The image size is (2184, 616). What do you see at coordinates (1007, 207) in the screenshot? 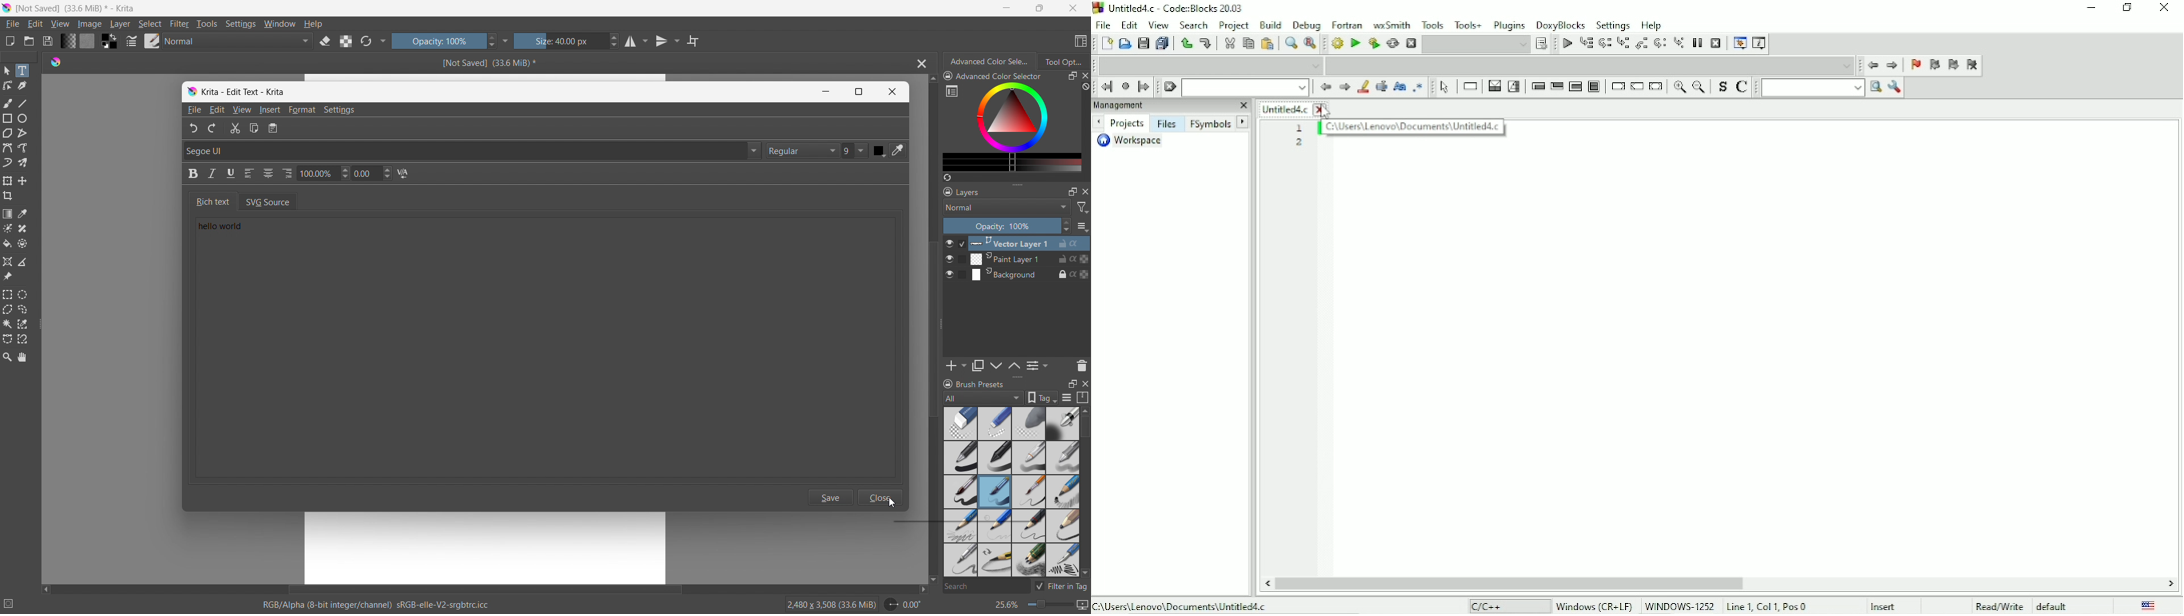
I see `blending mode` at bounding box center [1007, 207].